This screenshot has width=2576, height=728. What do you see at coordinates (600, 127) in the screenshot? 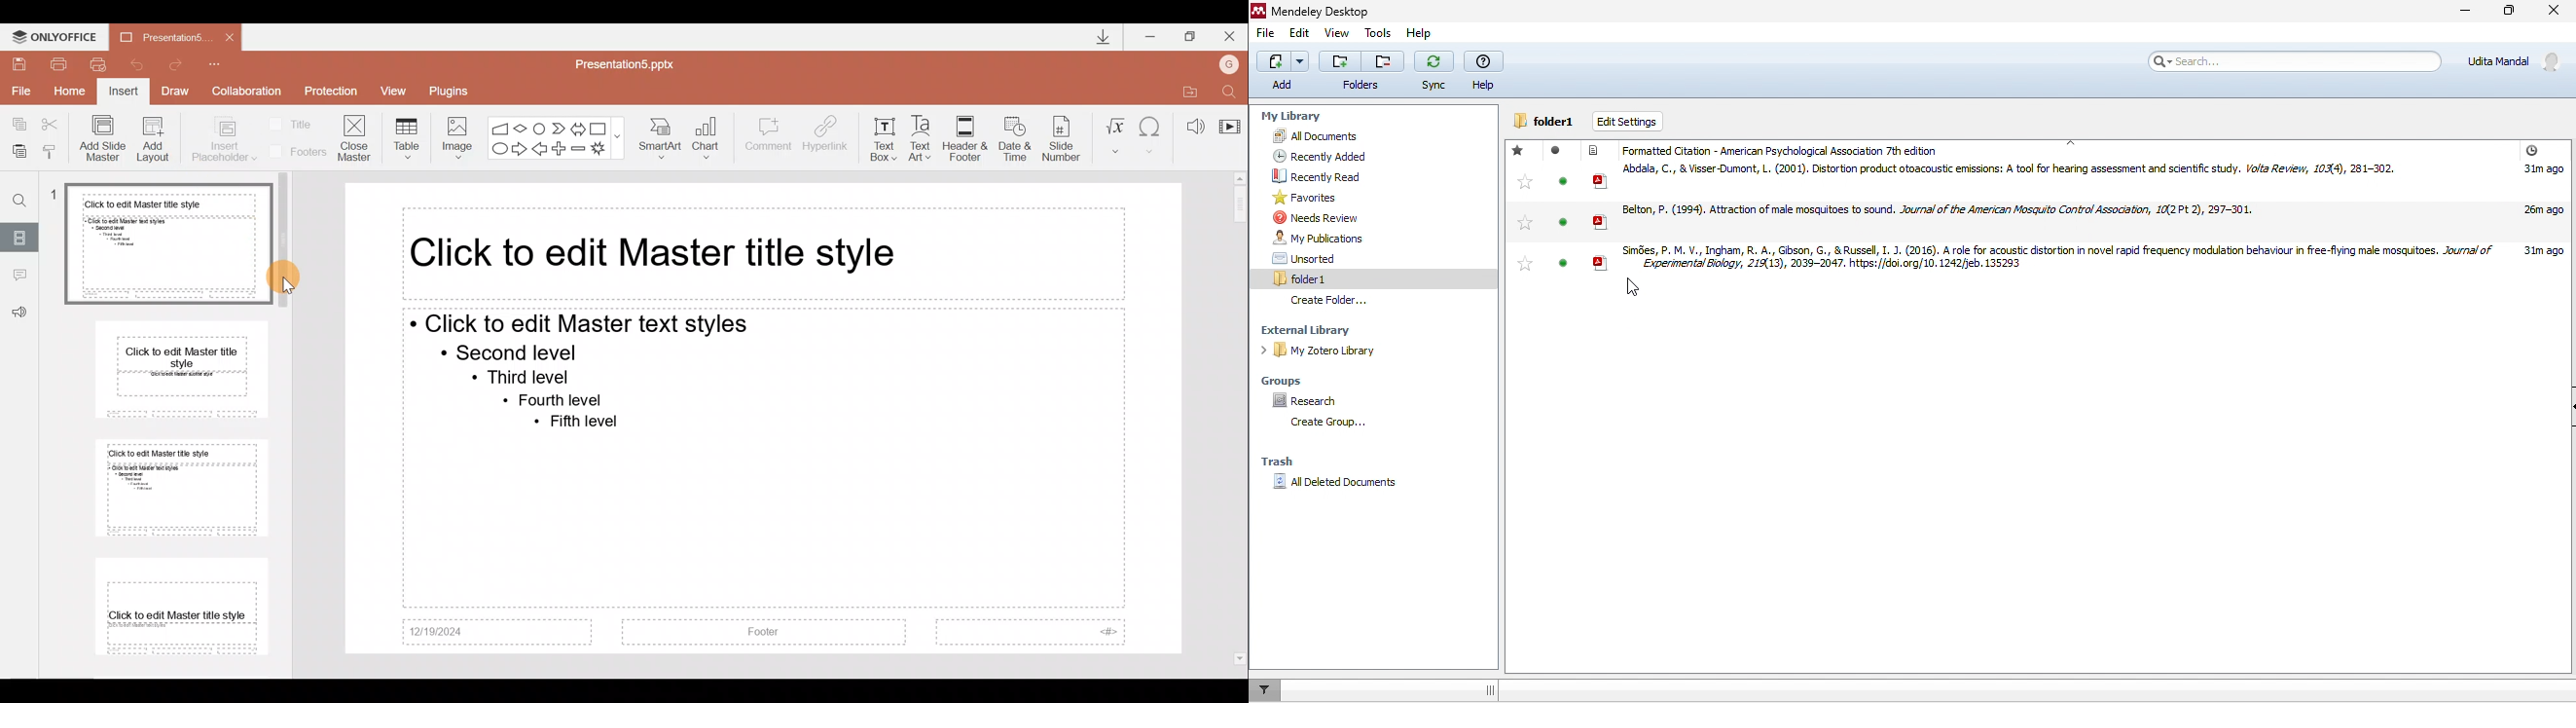
I see `Rectangle` at bounding box center [600, 127].